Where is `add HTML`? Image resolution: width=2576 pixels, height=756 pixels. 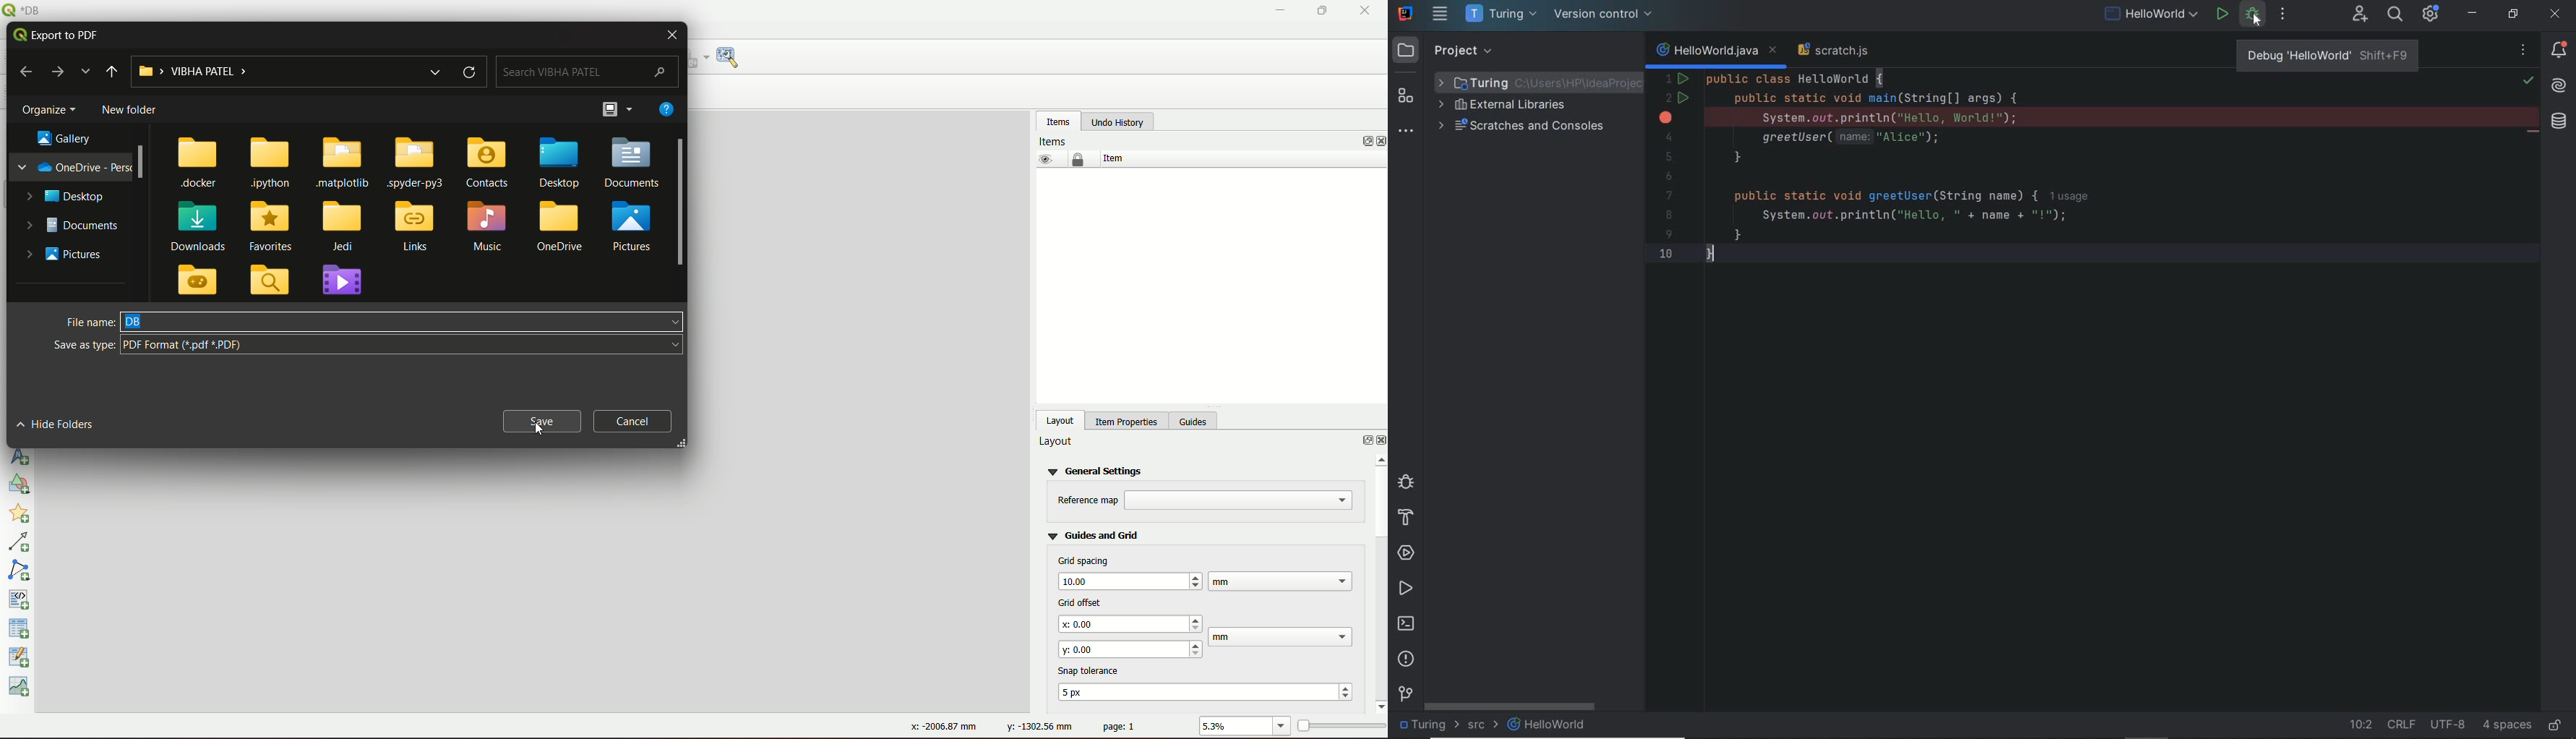
add HTML is located at coordinates (21, 598).